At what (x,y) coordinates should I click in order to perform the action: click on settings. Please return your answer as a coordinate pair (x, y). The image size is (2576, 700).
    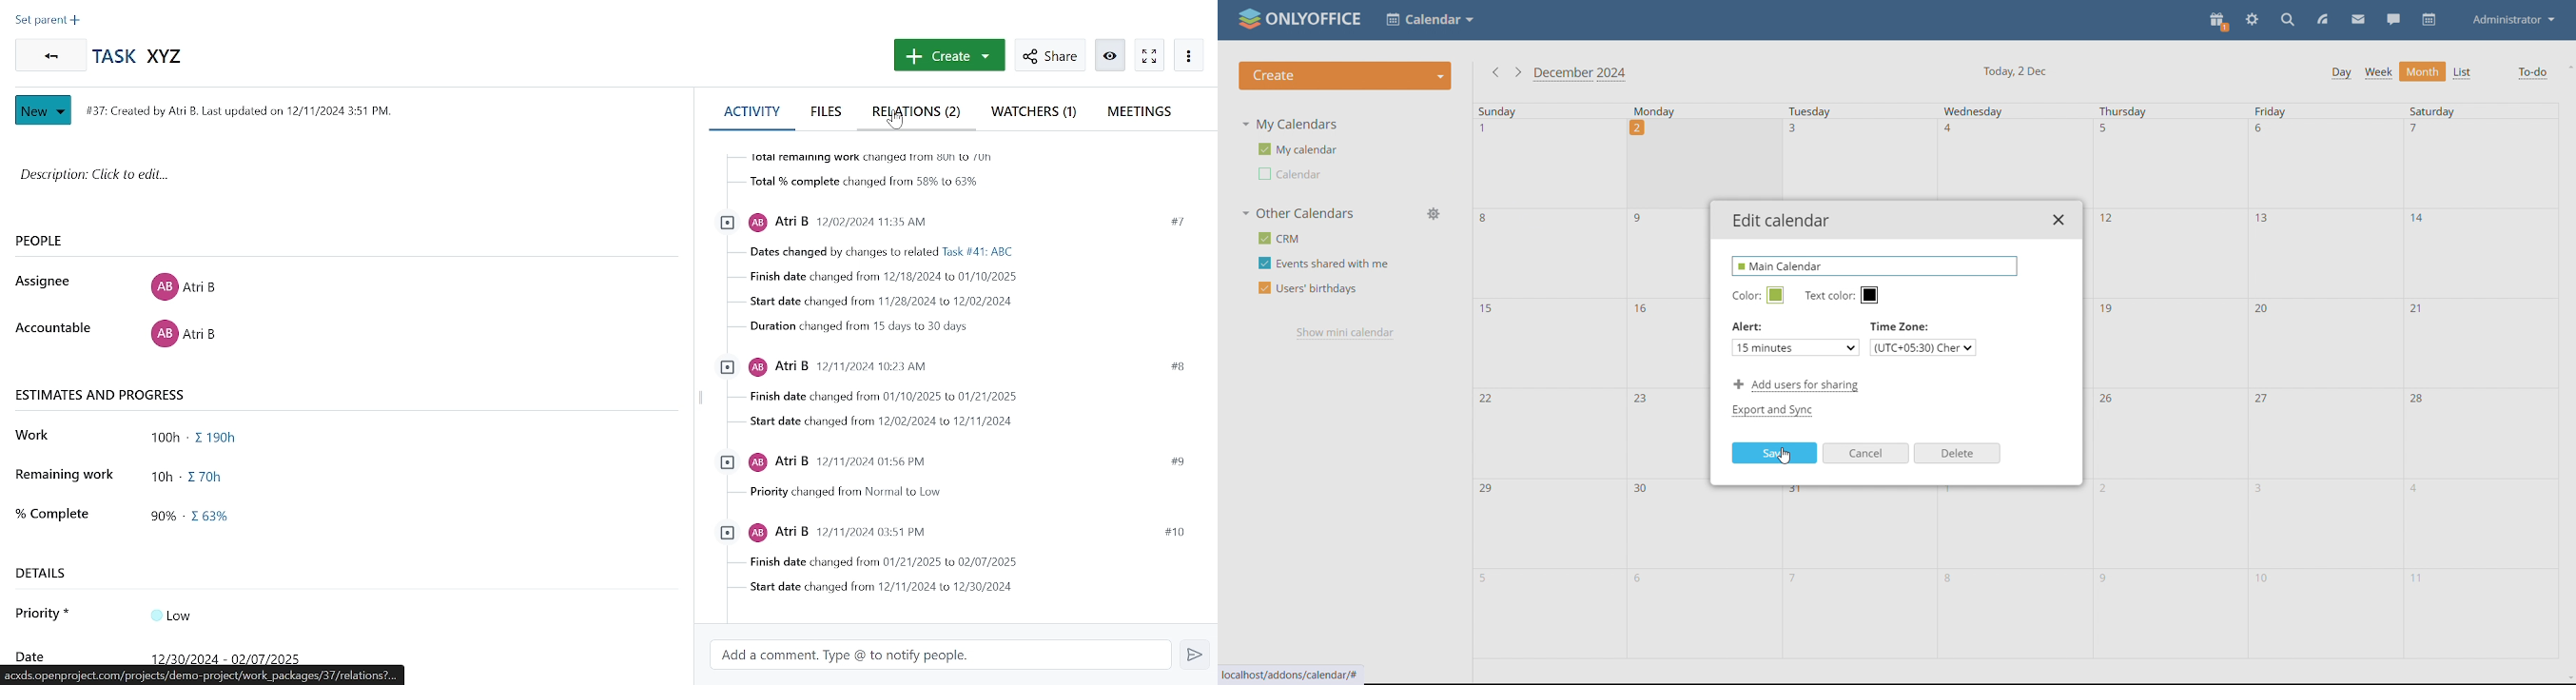
    Looking at the image, I should click on (2255, 22).